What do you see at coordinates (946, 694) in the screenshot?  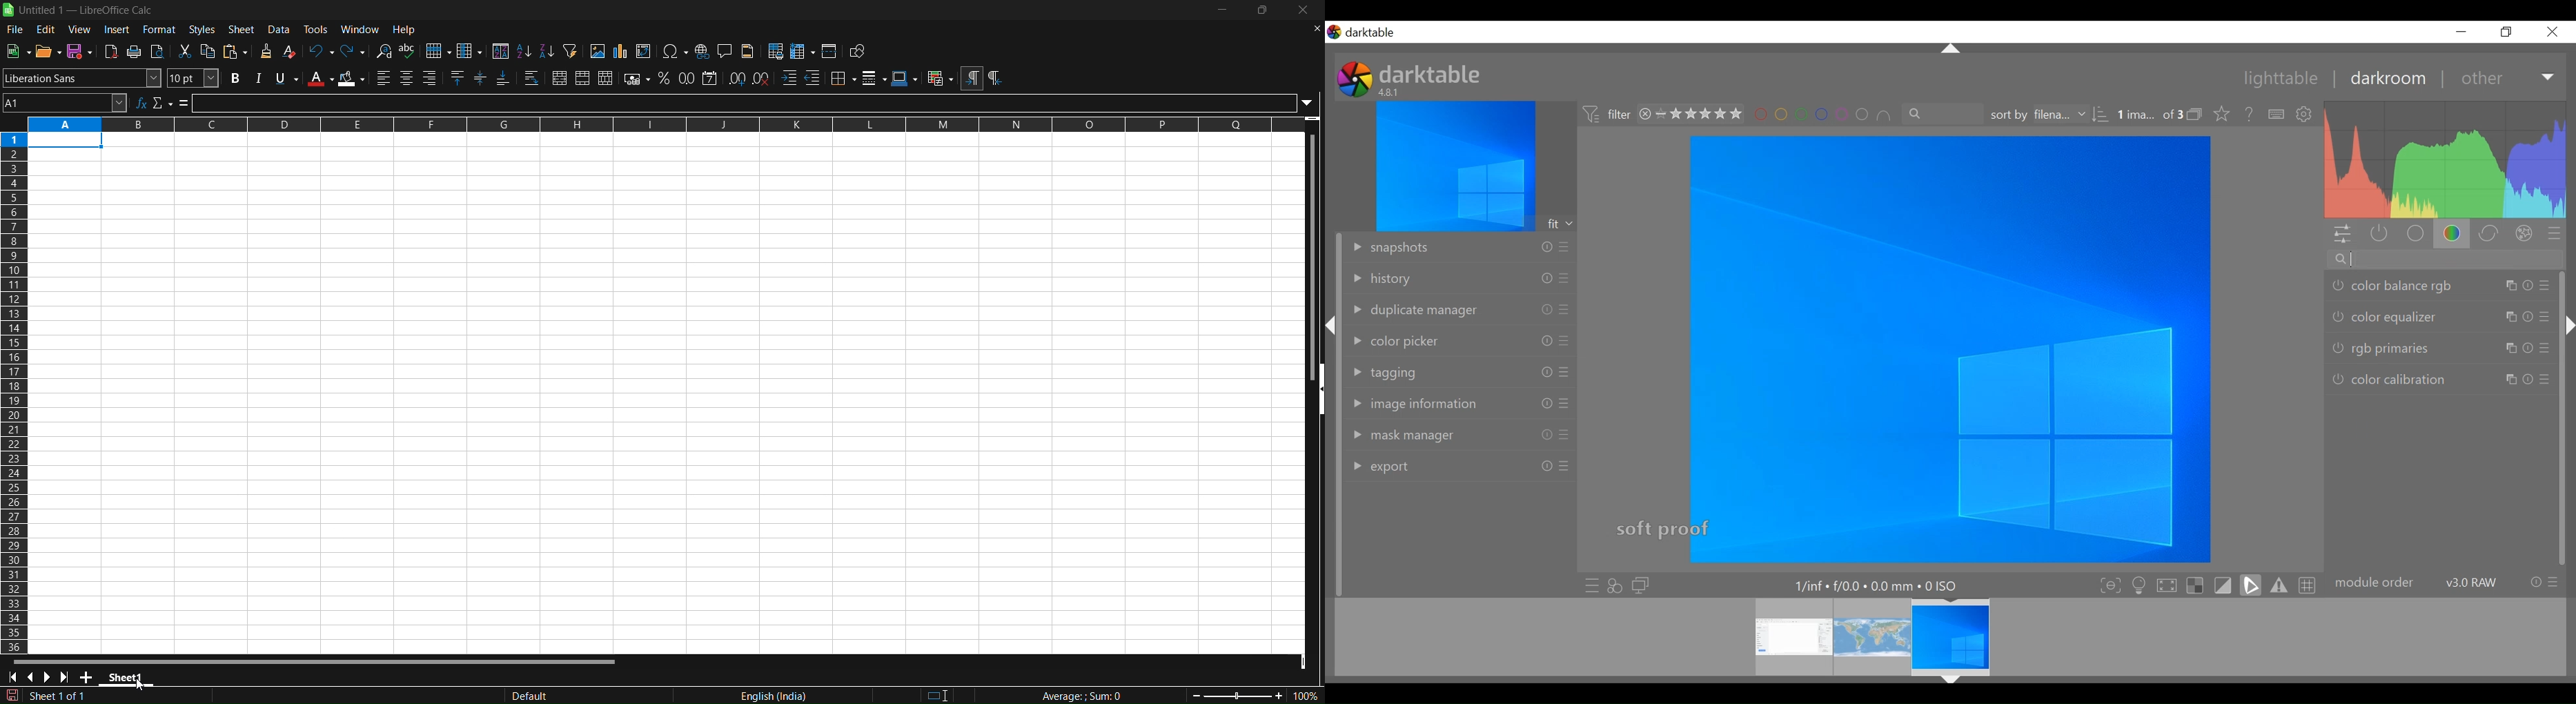 I see `standard selection` at bounding box center [946, 694].